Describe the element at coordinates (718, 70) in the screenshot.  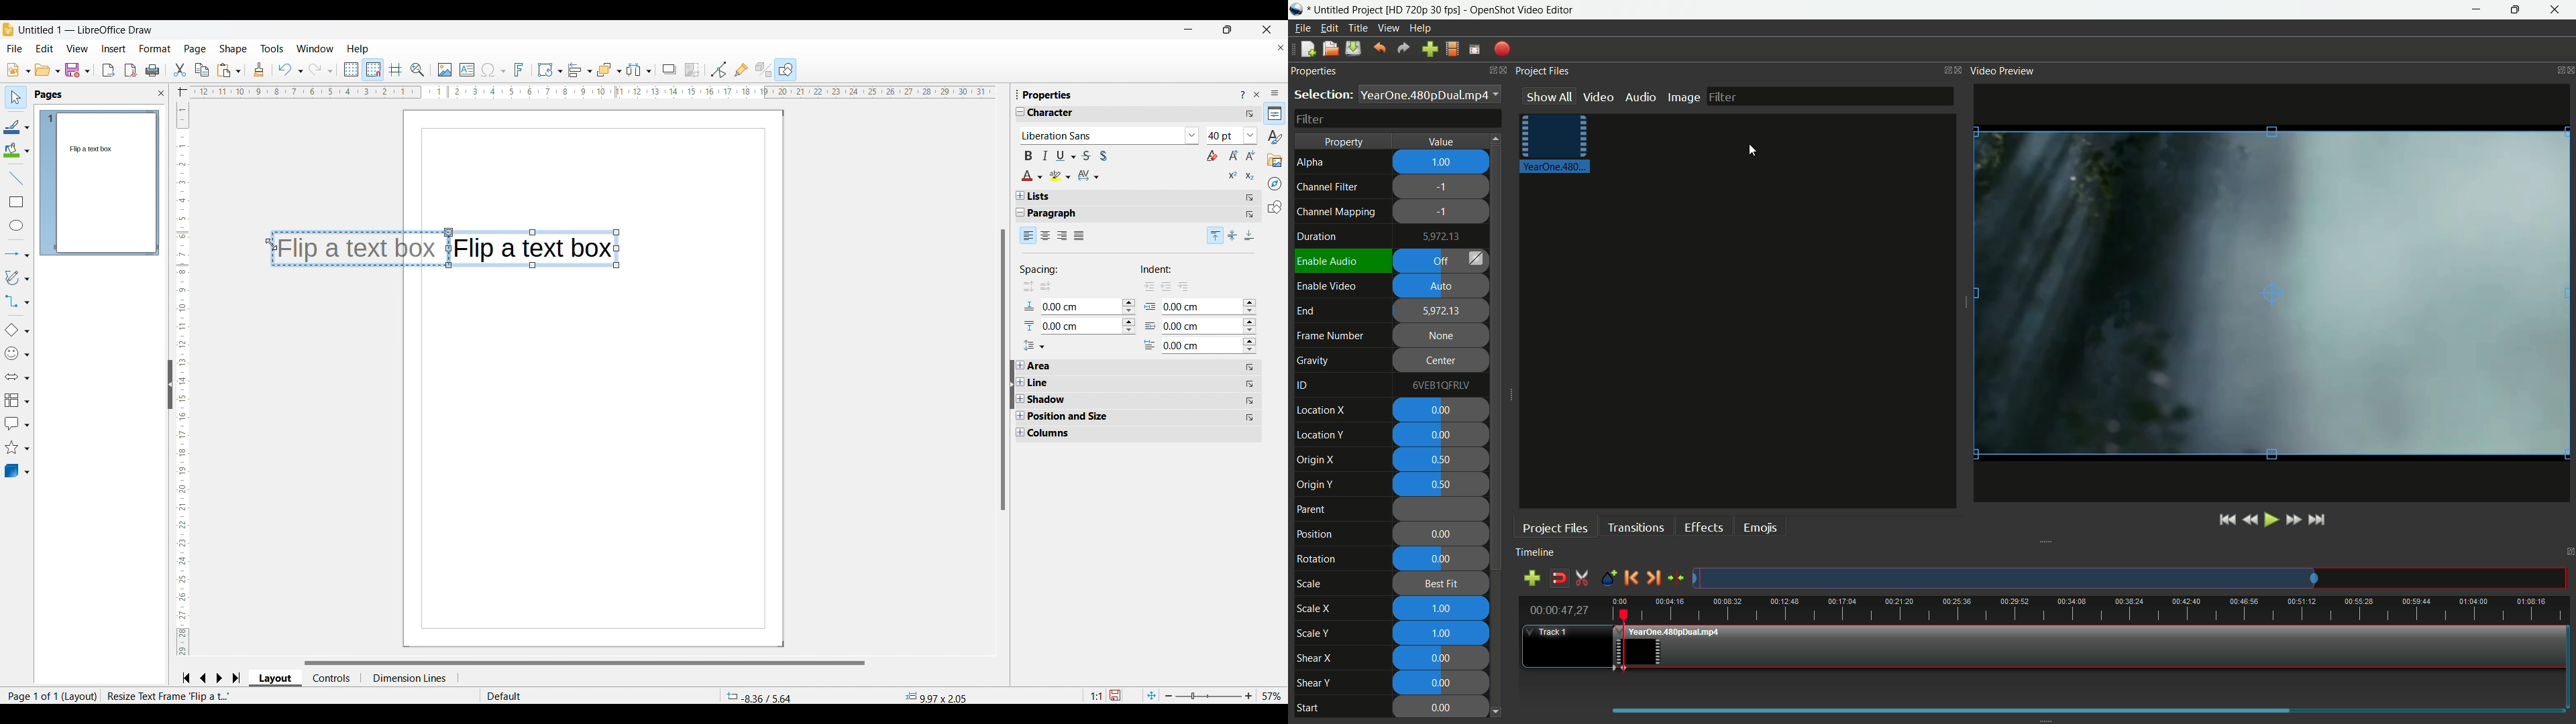
I see `Toggle point edit mode` at that location.